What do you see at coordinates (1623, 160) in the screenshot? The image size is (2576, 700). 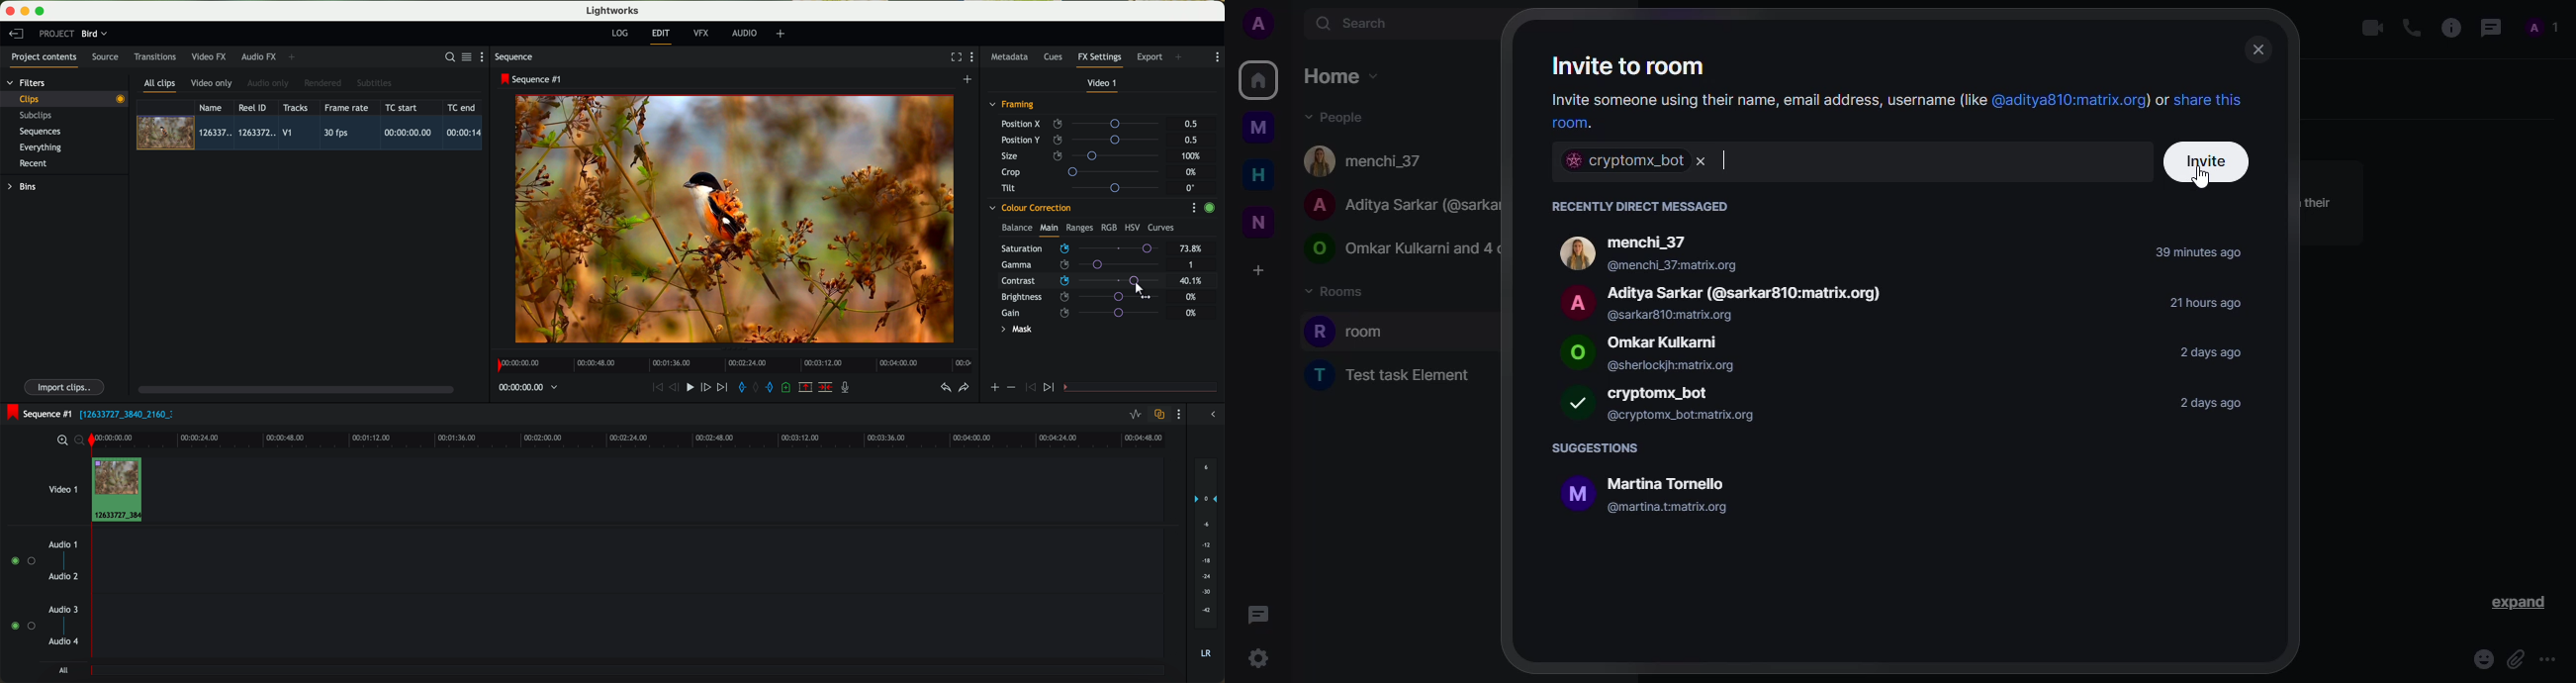 I see `cryptomx_bot` at bounding box center [1623, 160].